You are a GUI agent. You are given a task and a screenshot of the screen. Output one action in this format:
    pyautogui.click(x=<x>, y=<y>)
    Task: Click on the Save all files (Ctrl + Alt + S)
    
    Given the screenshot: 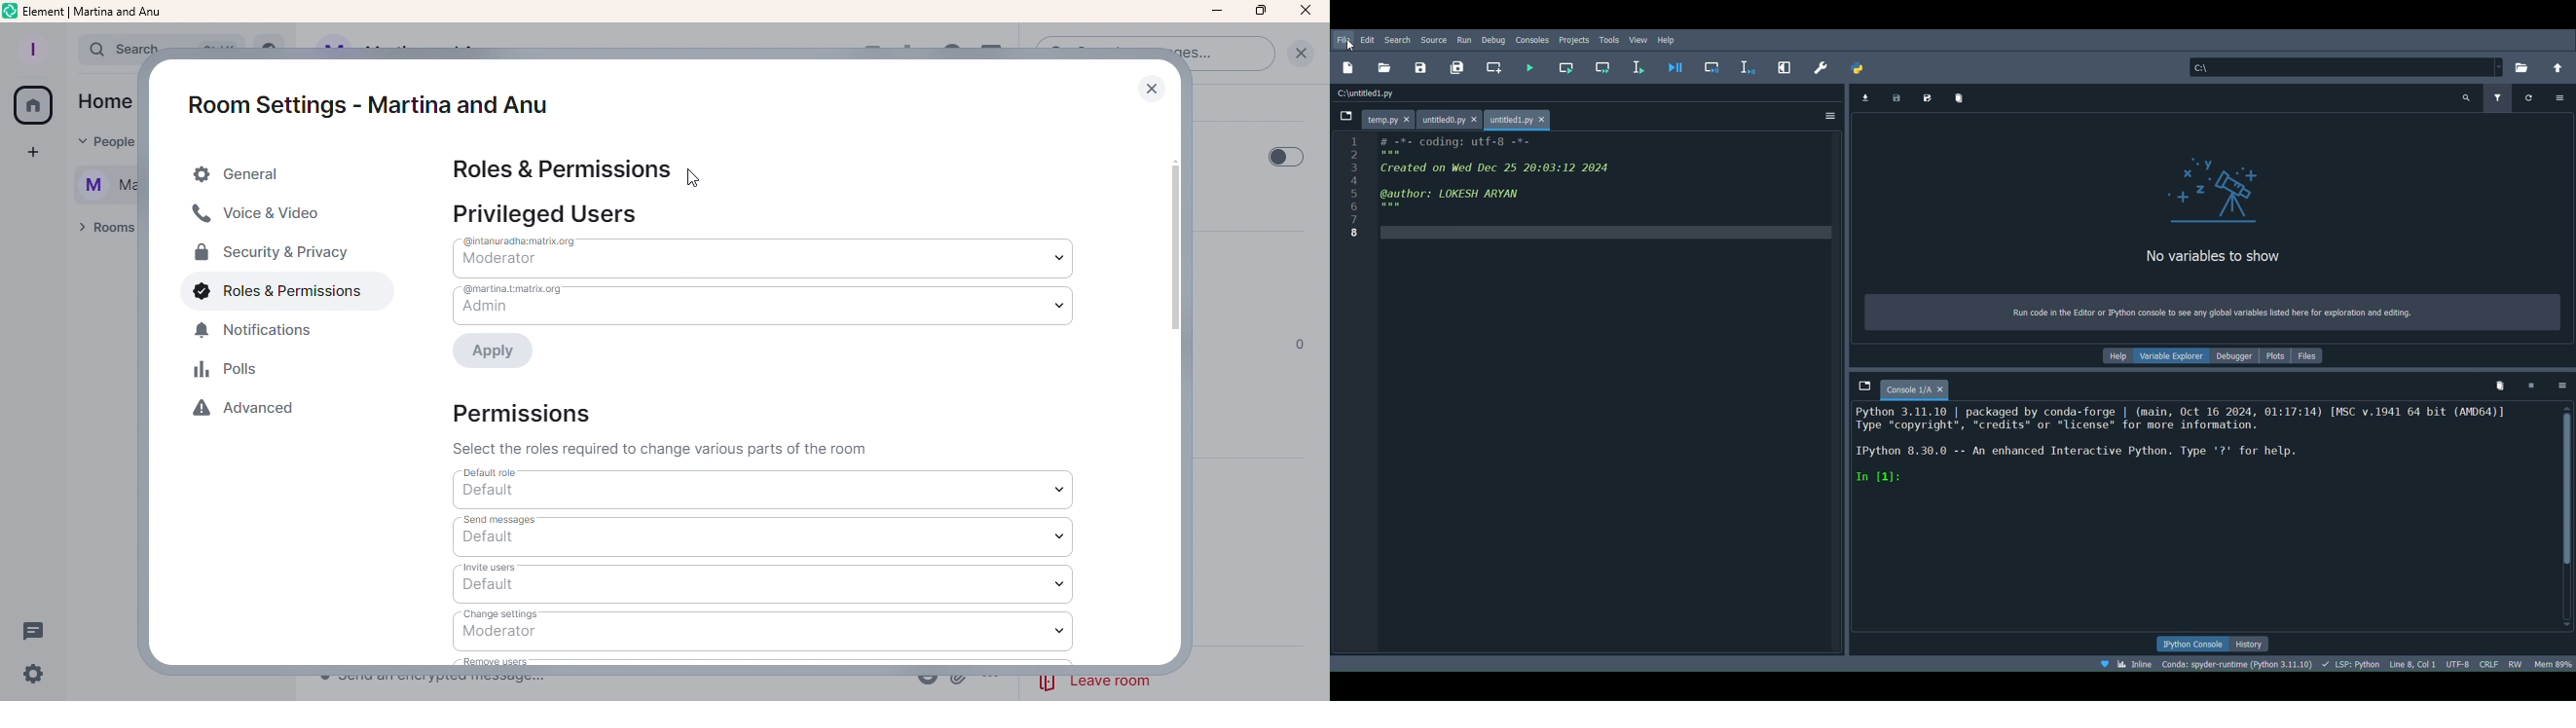 What is the action you would take?
    pyautogui.click(x=1460, y=65)
    